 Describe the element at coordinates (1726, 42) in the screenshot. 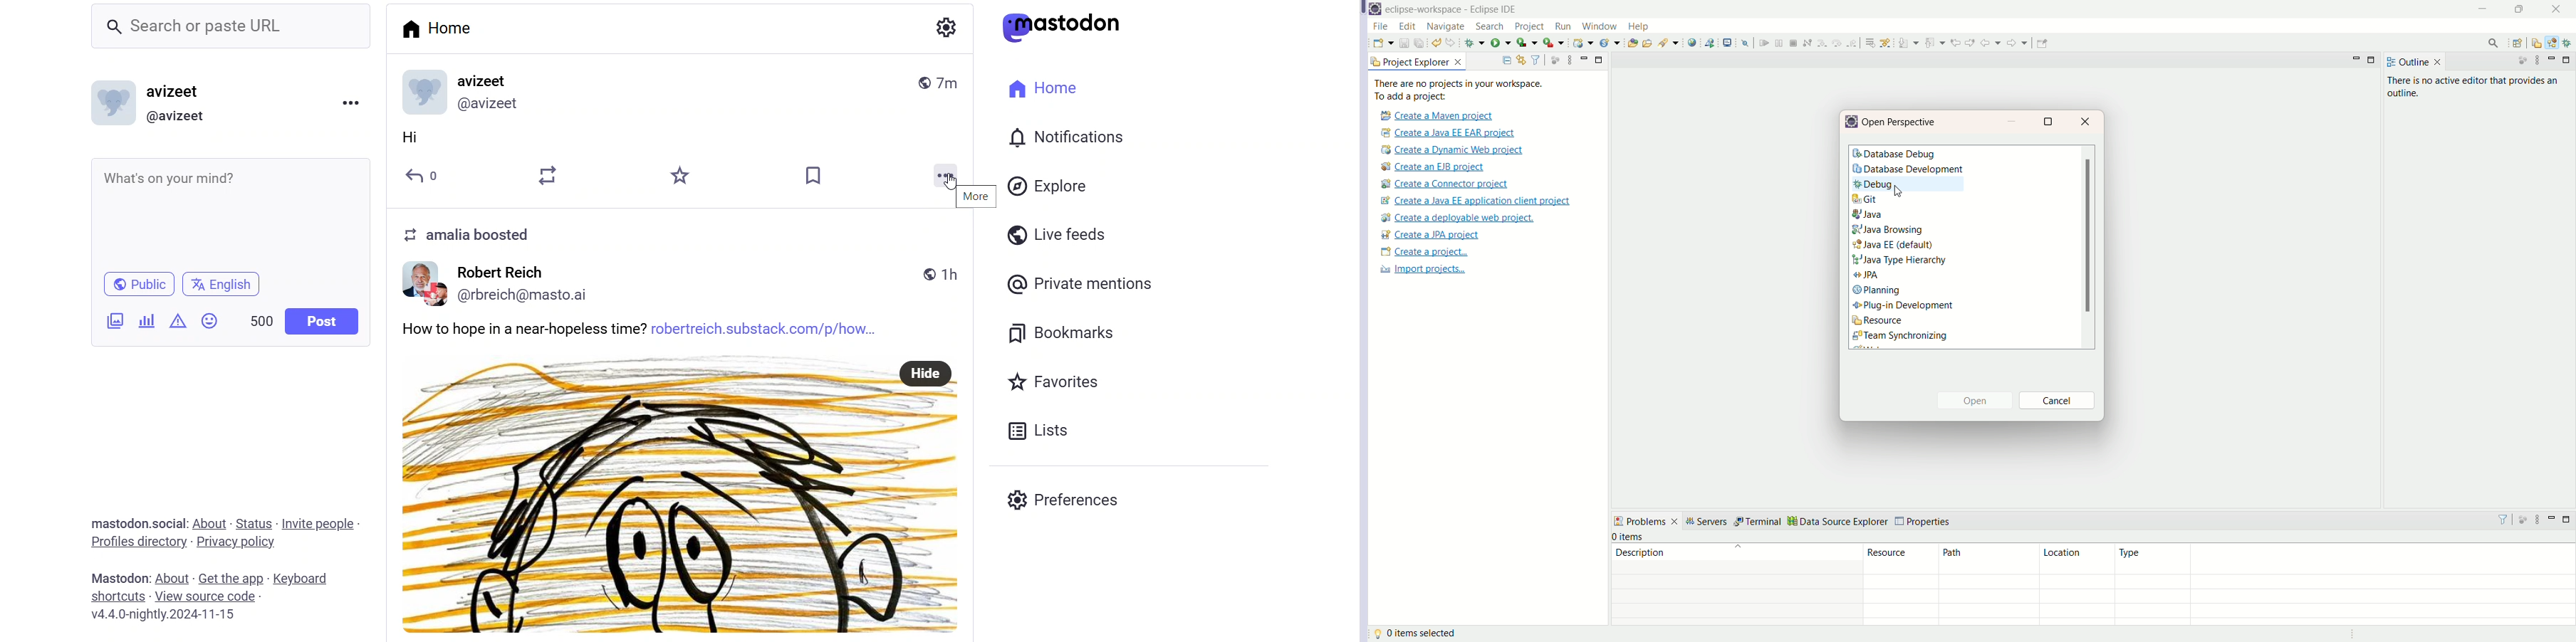

I see `open a terminal` at that location.